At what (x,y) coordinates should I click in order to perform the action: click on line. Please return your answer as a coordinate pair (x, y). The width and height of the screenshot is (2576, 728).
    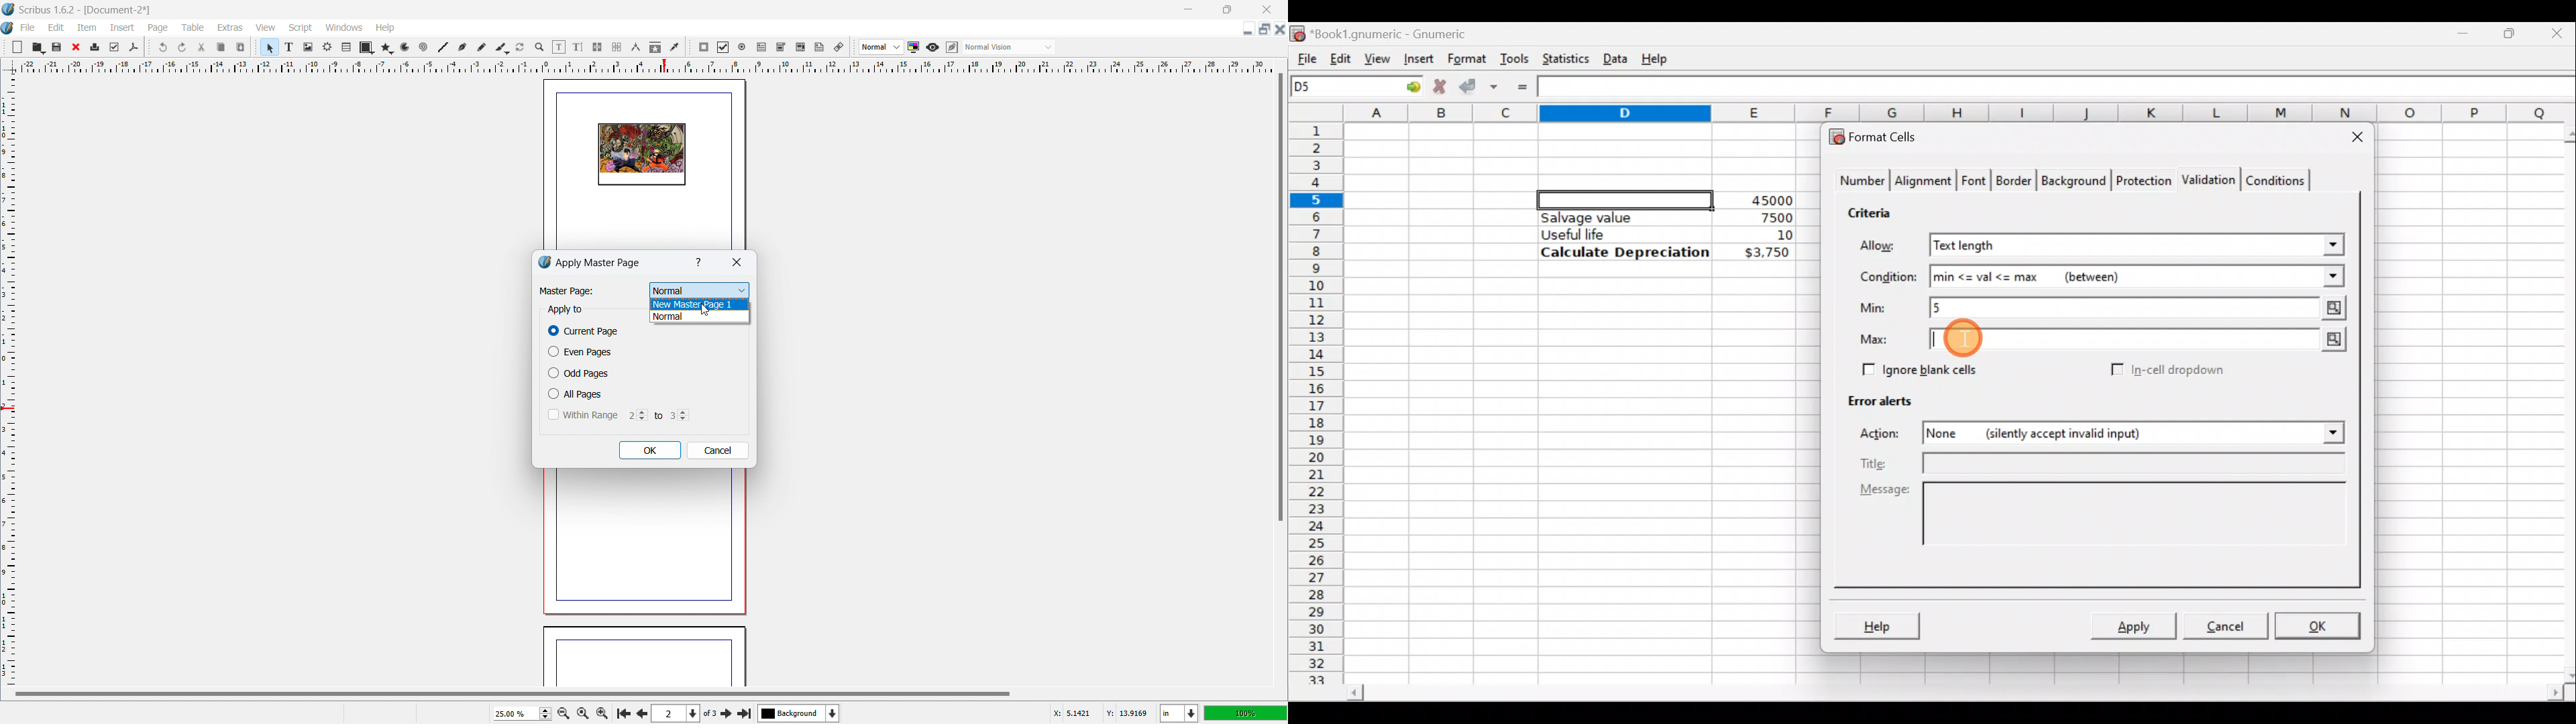
    Looking at the image, I should click on (442, 48).